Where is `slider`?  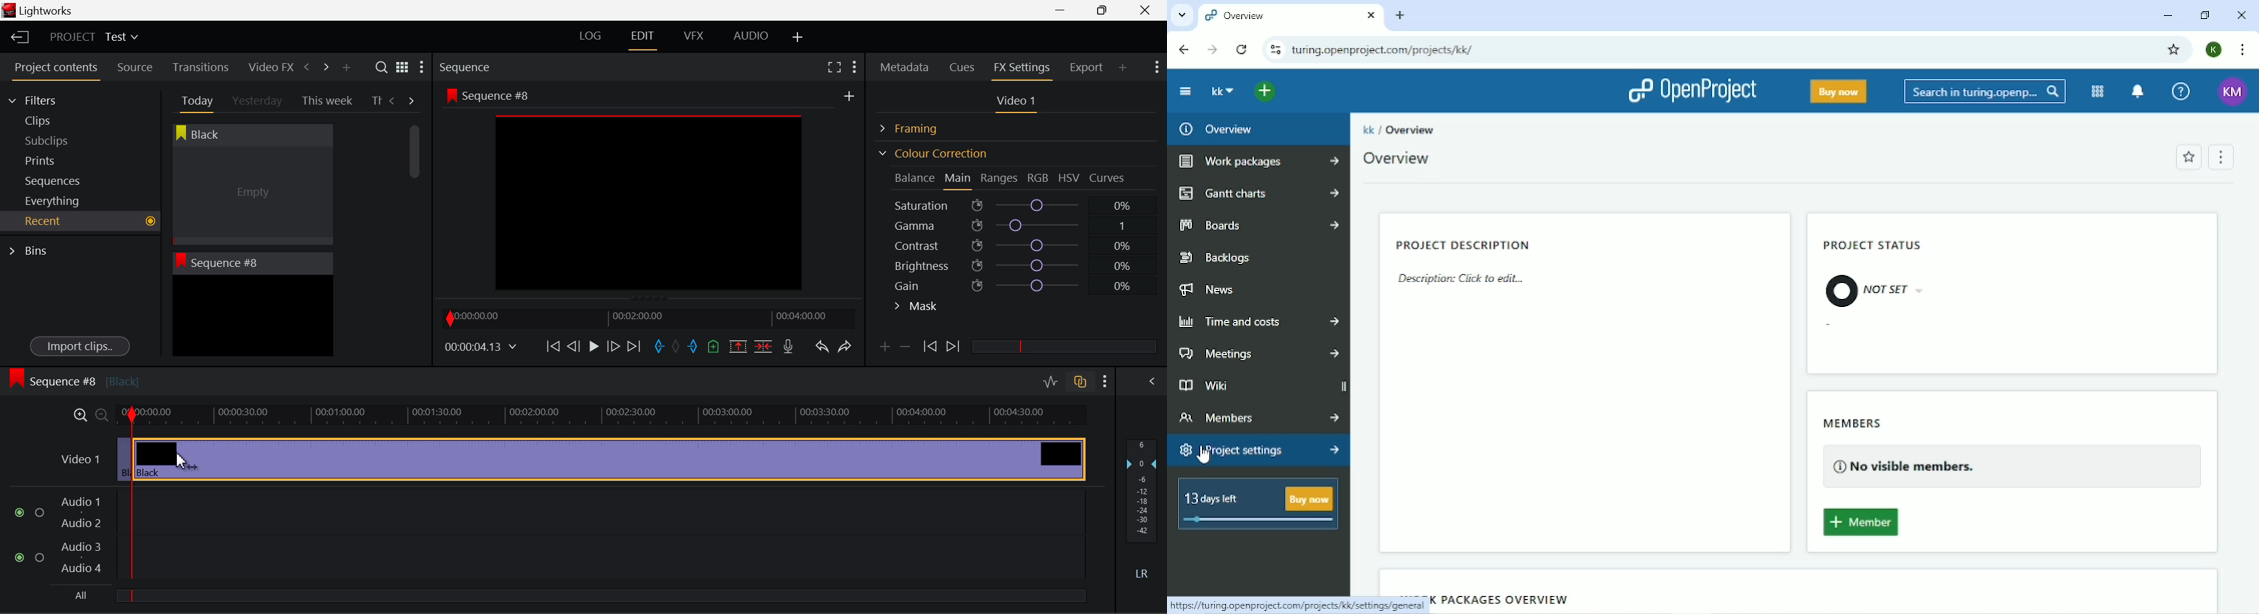
slider is located at coordinates (600, 595).